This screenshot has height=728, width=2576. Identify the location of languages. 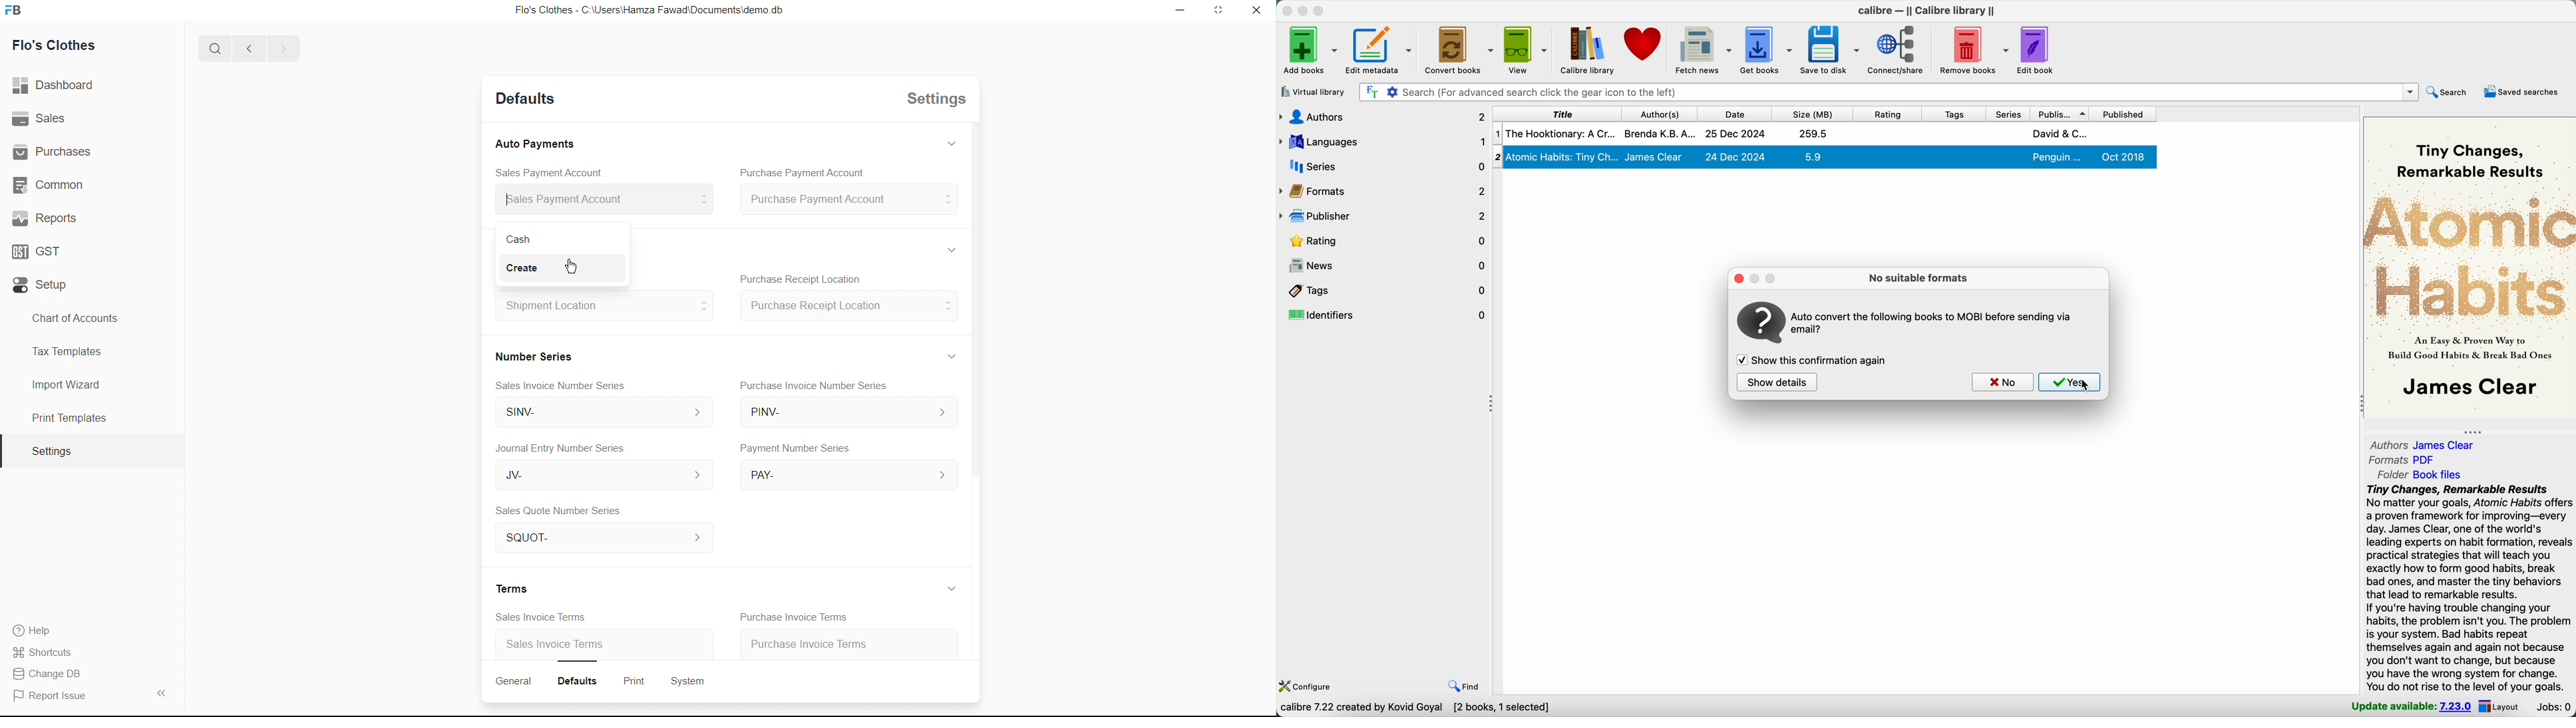
(1383, 143).